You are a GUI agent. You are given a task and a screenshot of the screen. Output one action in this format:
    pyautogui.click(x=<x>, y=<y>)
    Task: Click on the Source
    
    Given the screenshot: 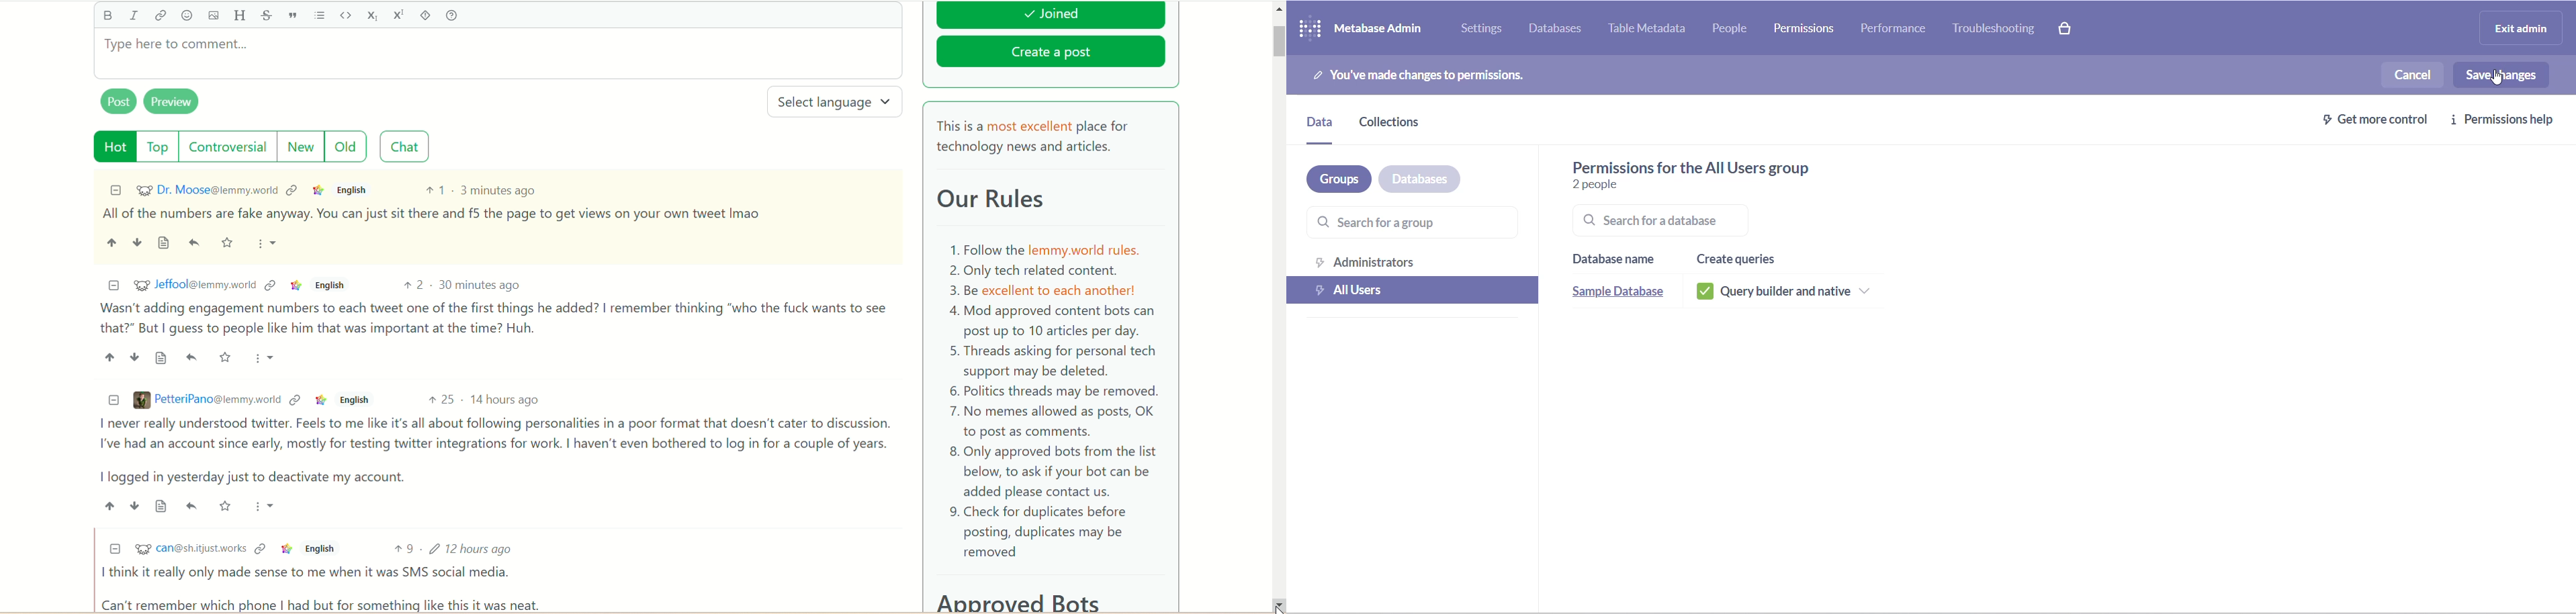 What is the action you would take?
    pyautogui.click(x=162, y=359)
    